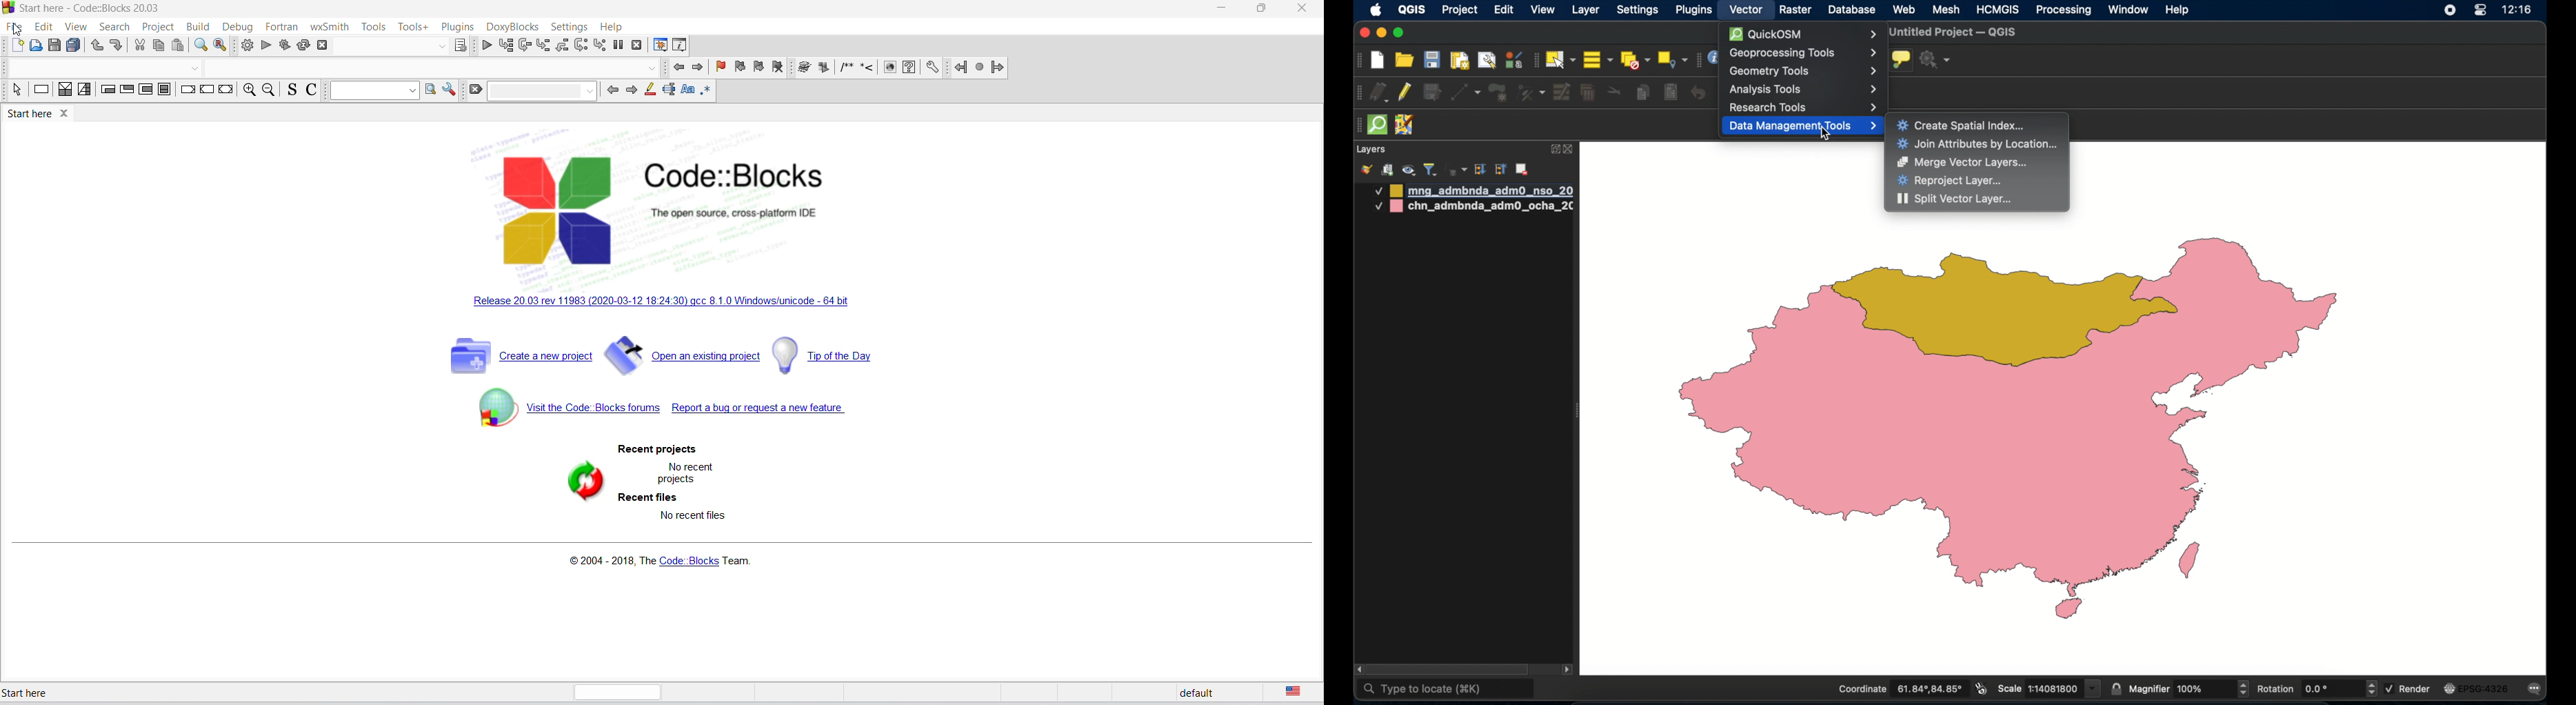 The width and height of the screenshot is (2576, 728). Describe the element at coordinates (330, 26) in the screenshot. I see `wxSmith` at that location.